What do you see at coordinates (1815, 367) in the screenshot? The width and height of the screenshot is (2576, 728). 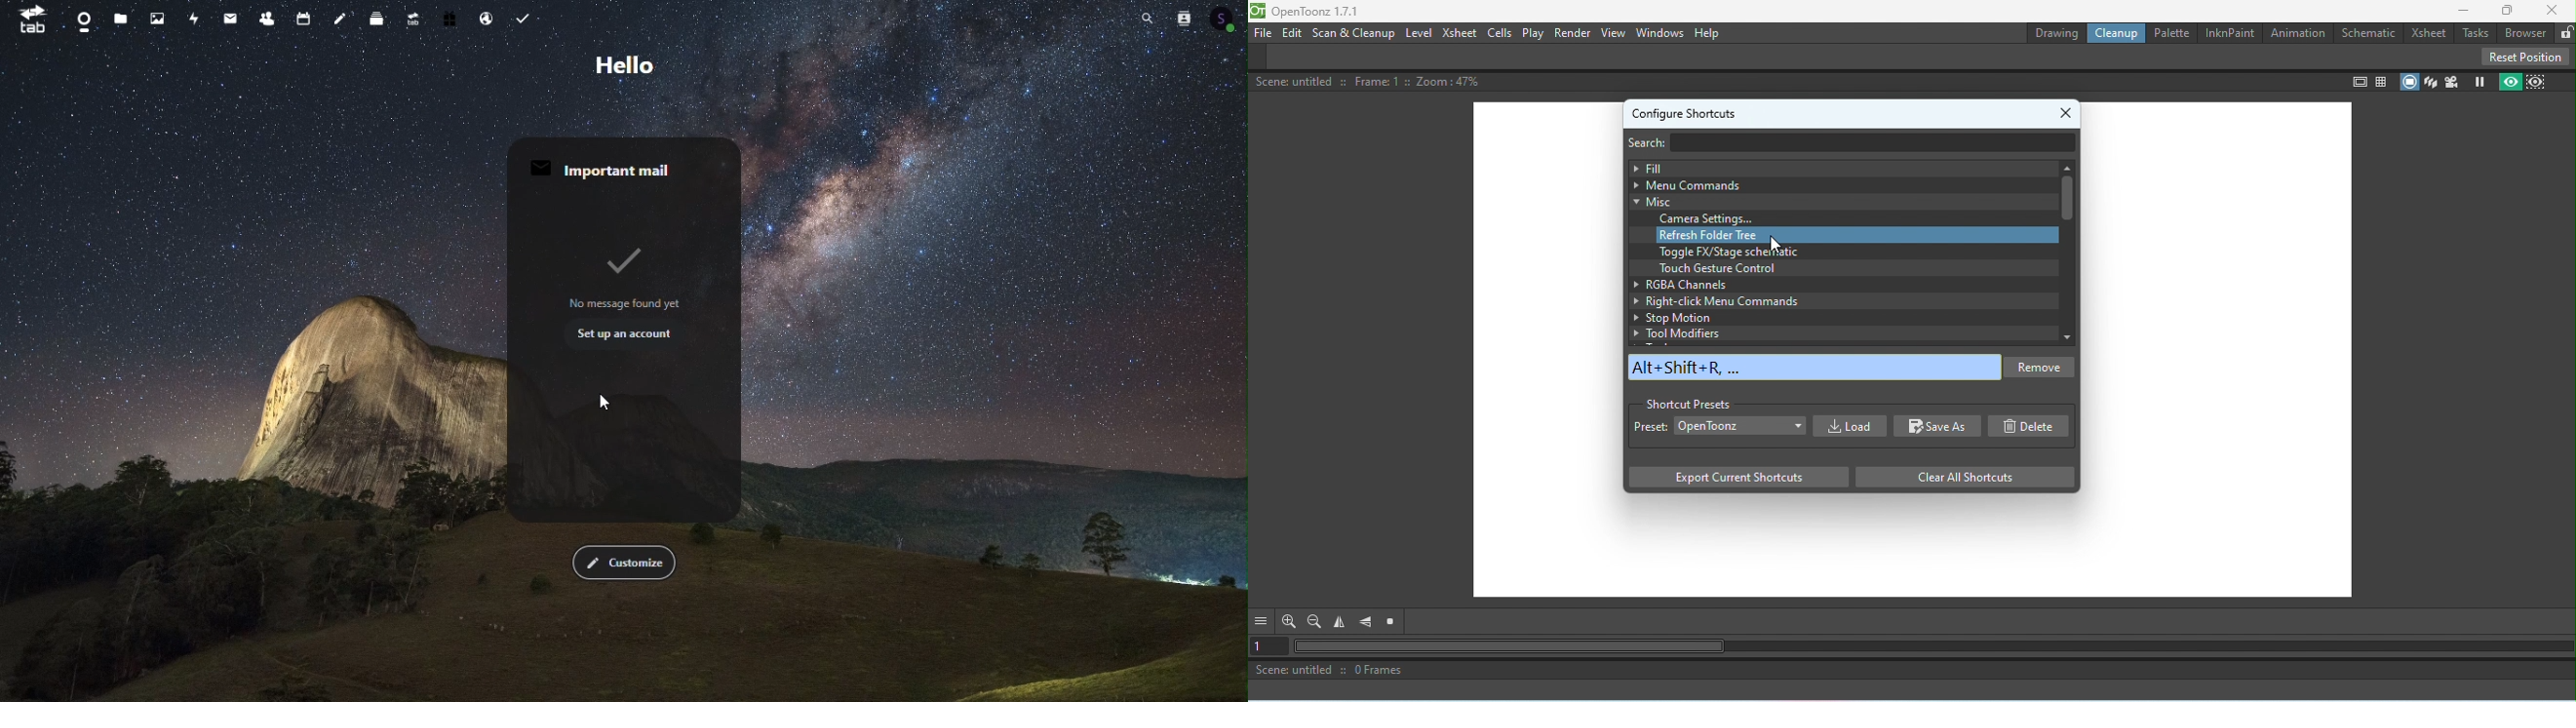 I see `Press shortcut` at bounding box center [1815, 367].